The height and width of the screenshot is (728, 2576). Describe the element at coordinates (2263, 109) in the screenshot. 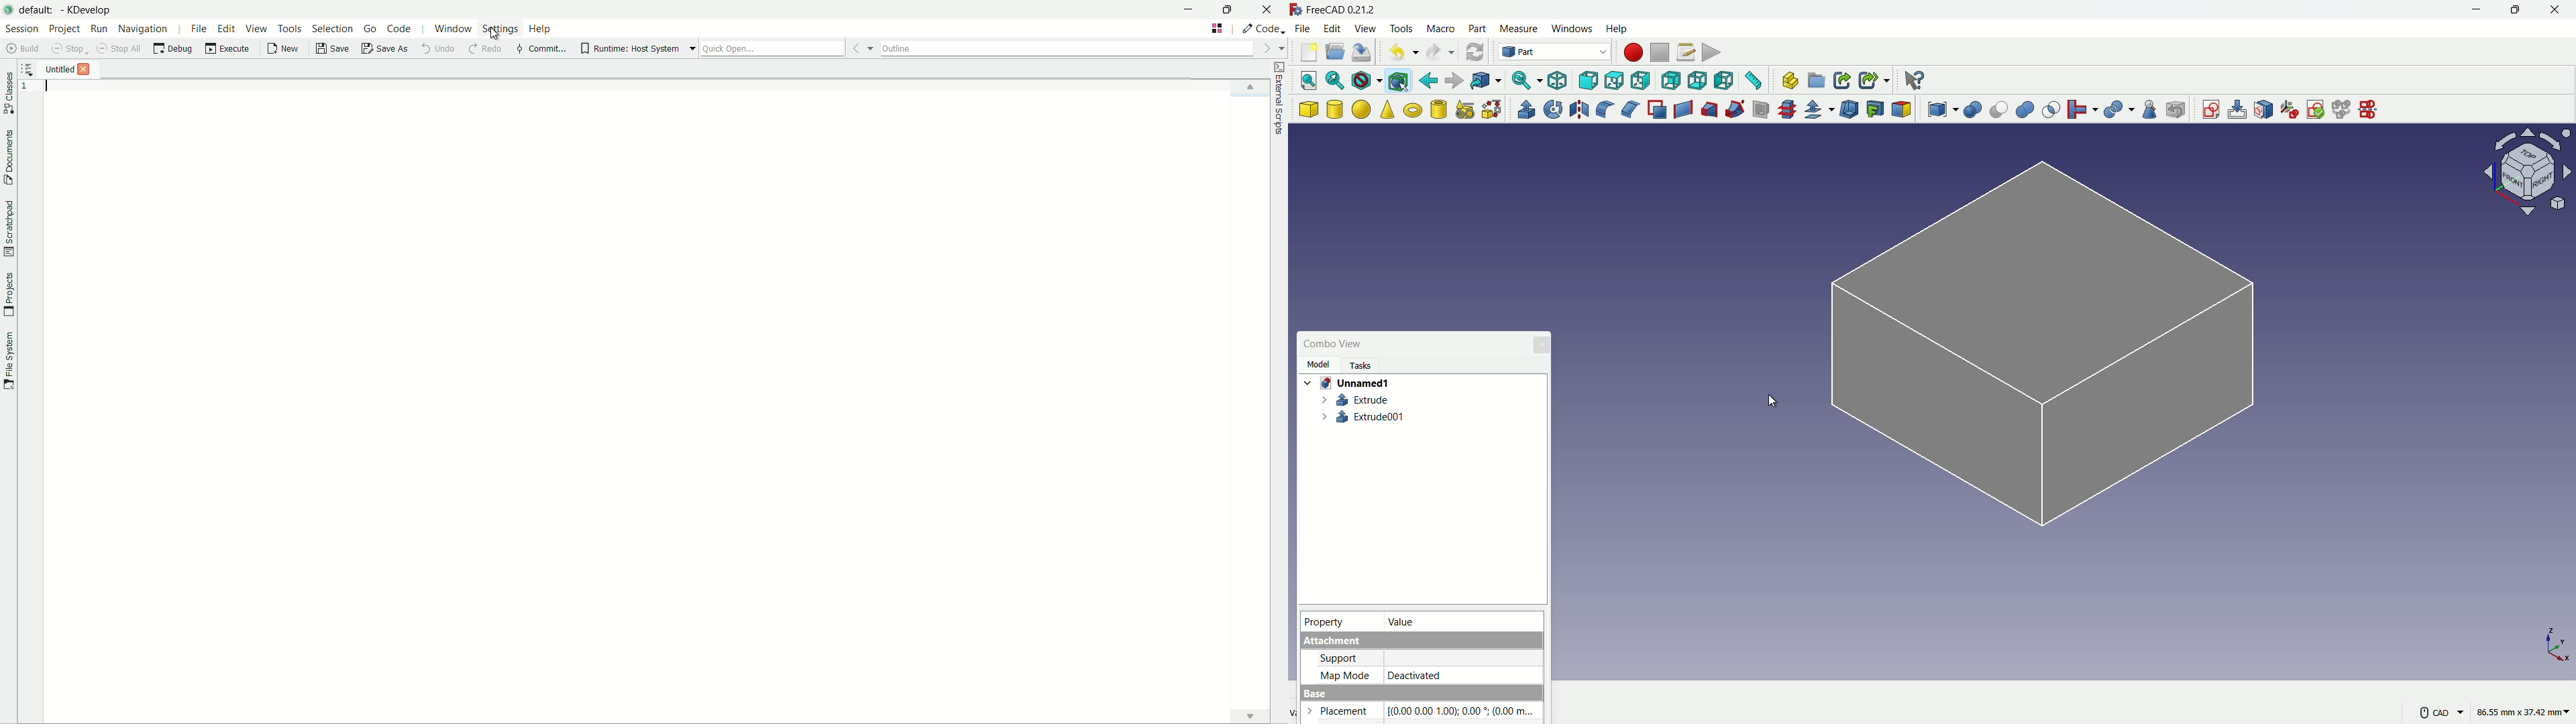

I see `map sketch to face` at that location.